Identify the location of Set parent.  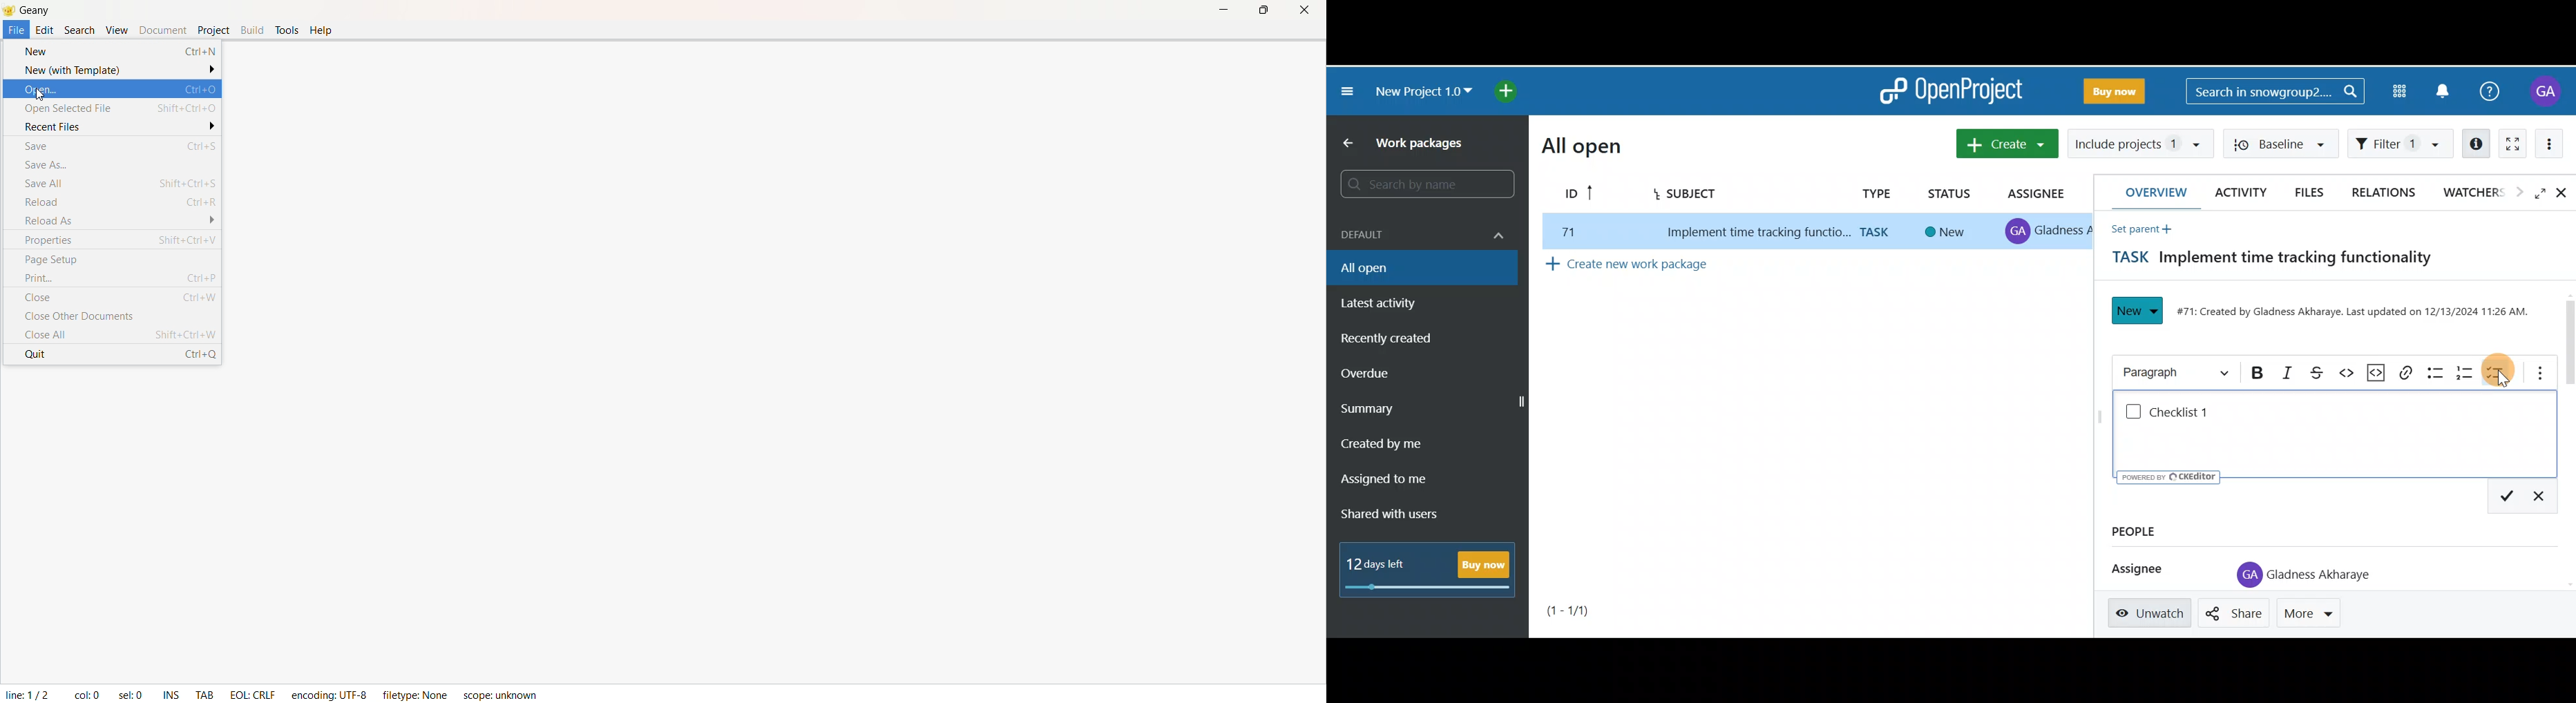
(2138, 228).